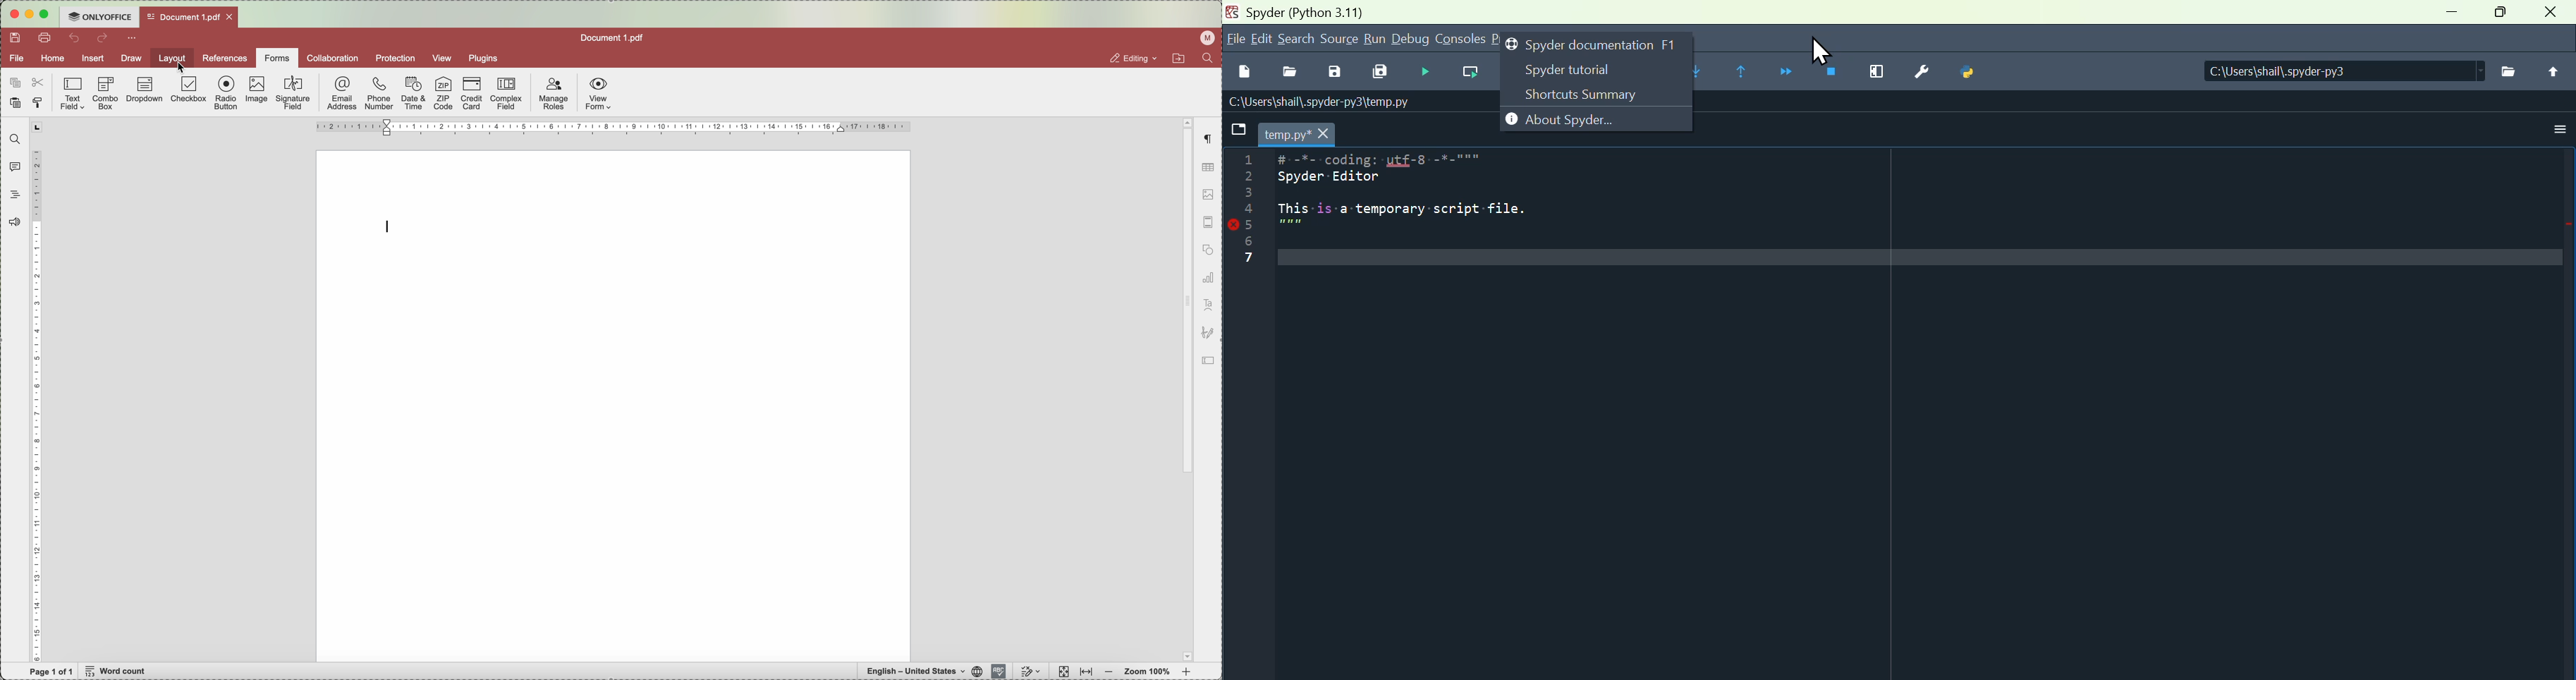  I want to click on Python path manager, so click(1972, 71).